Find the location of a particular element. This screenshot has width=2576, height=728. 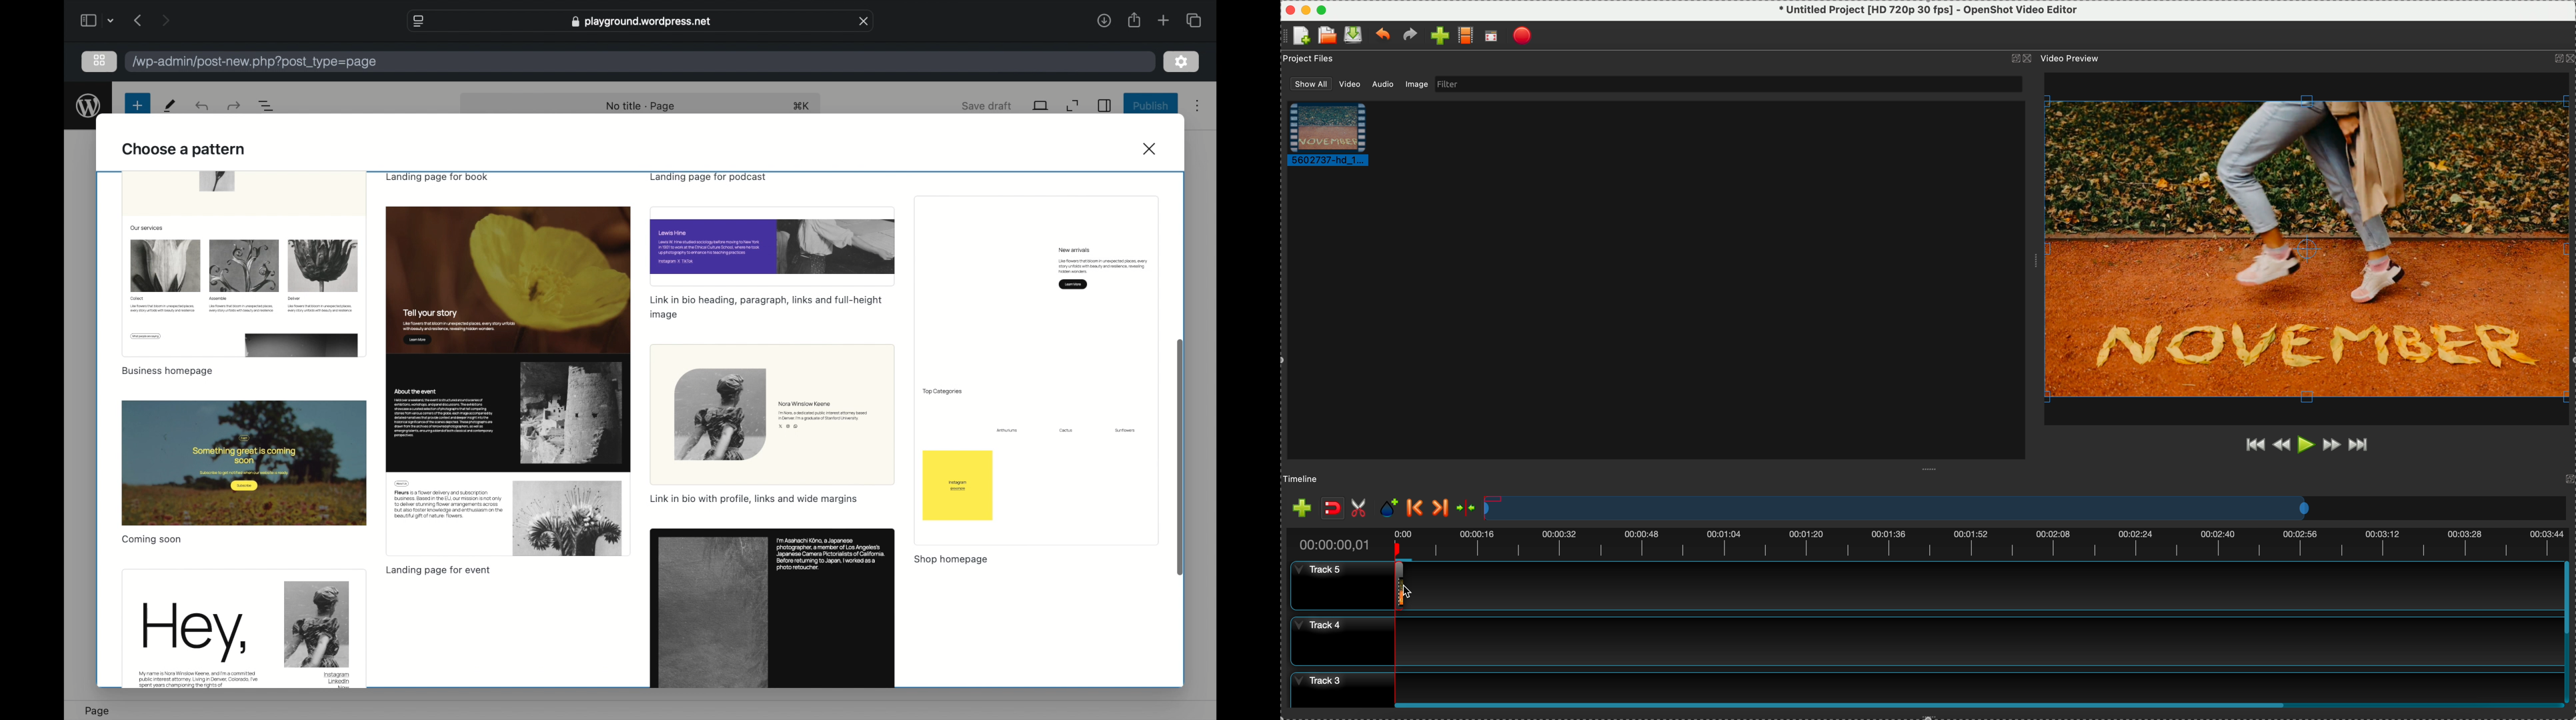

show all is located at coordinates (1307, 83).